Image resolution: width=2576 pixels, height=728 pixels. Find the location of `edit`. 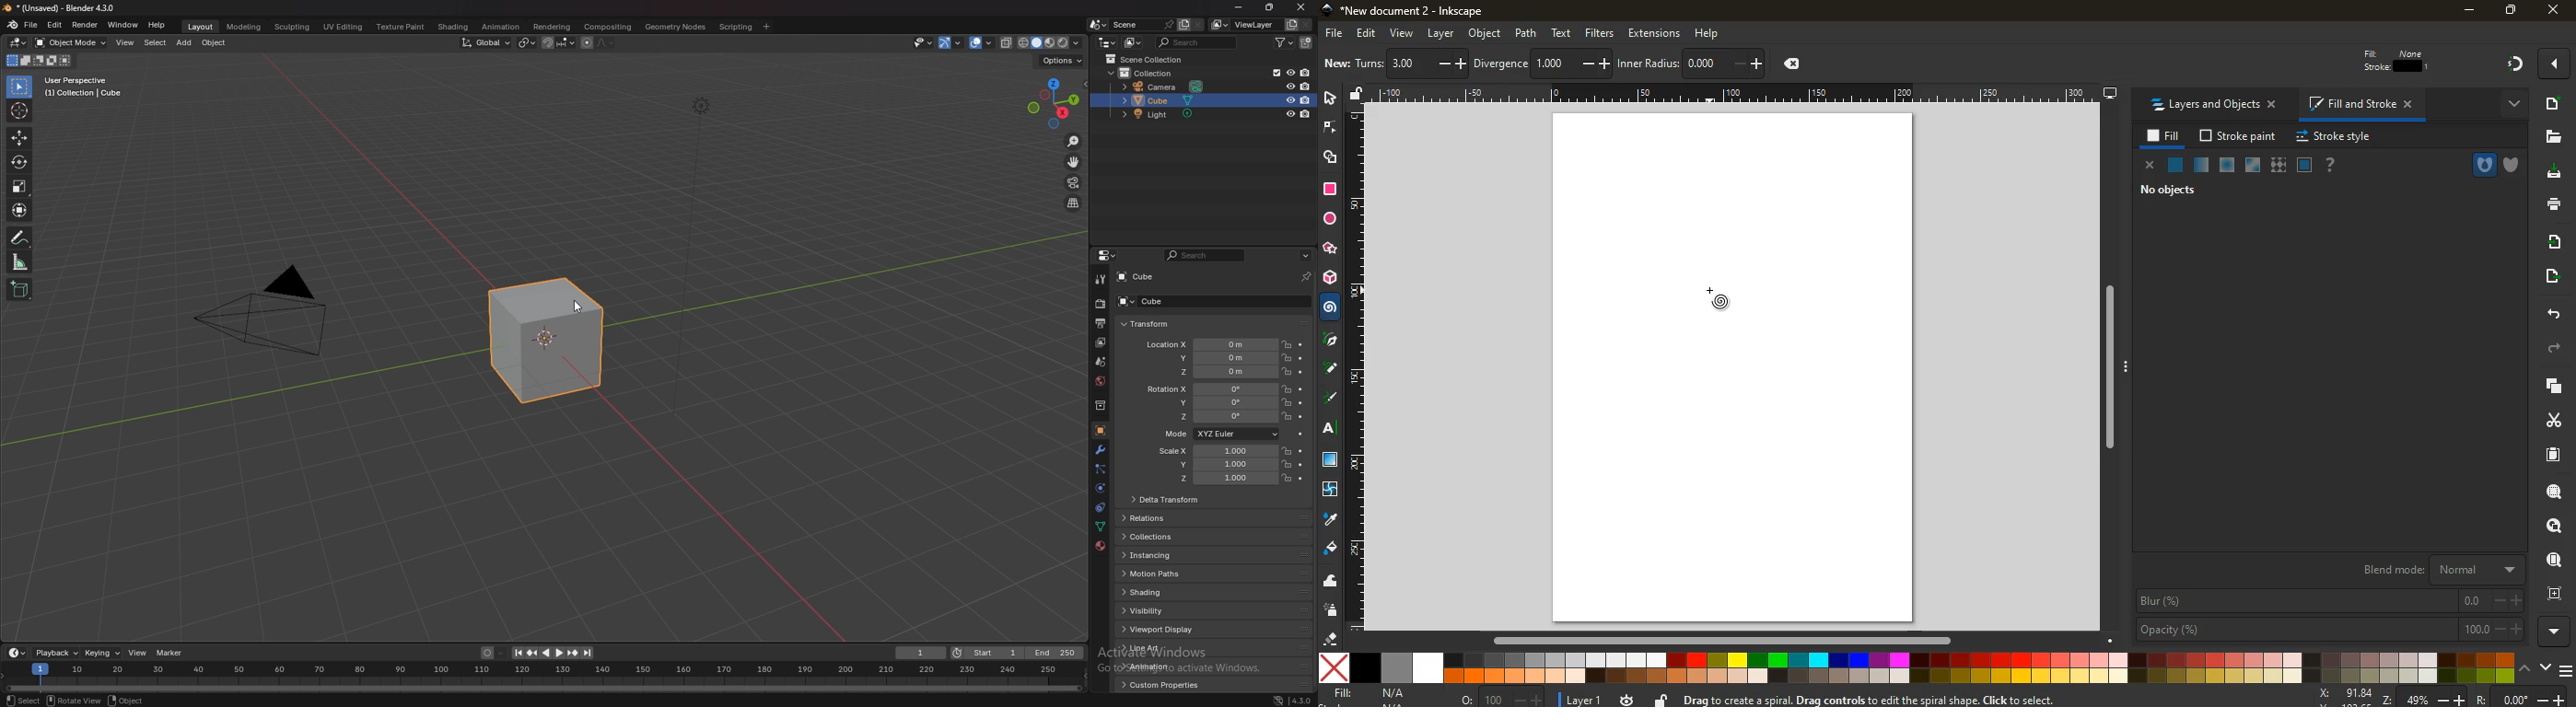

edit is located at coordinates (2414, 64).